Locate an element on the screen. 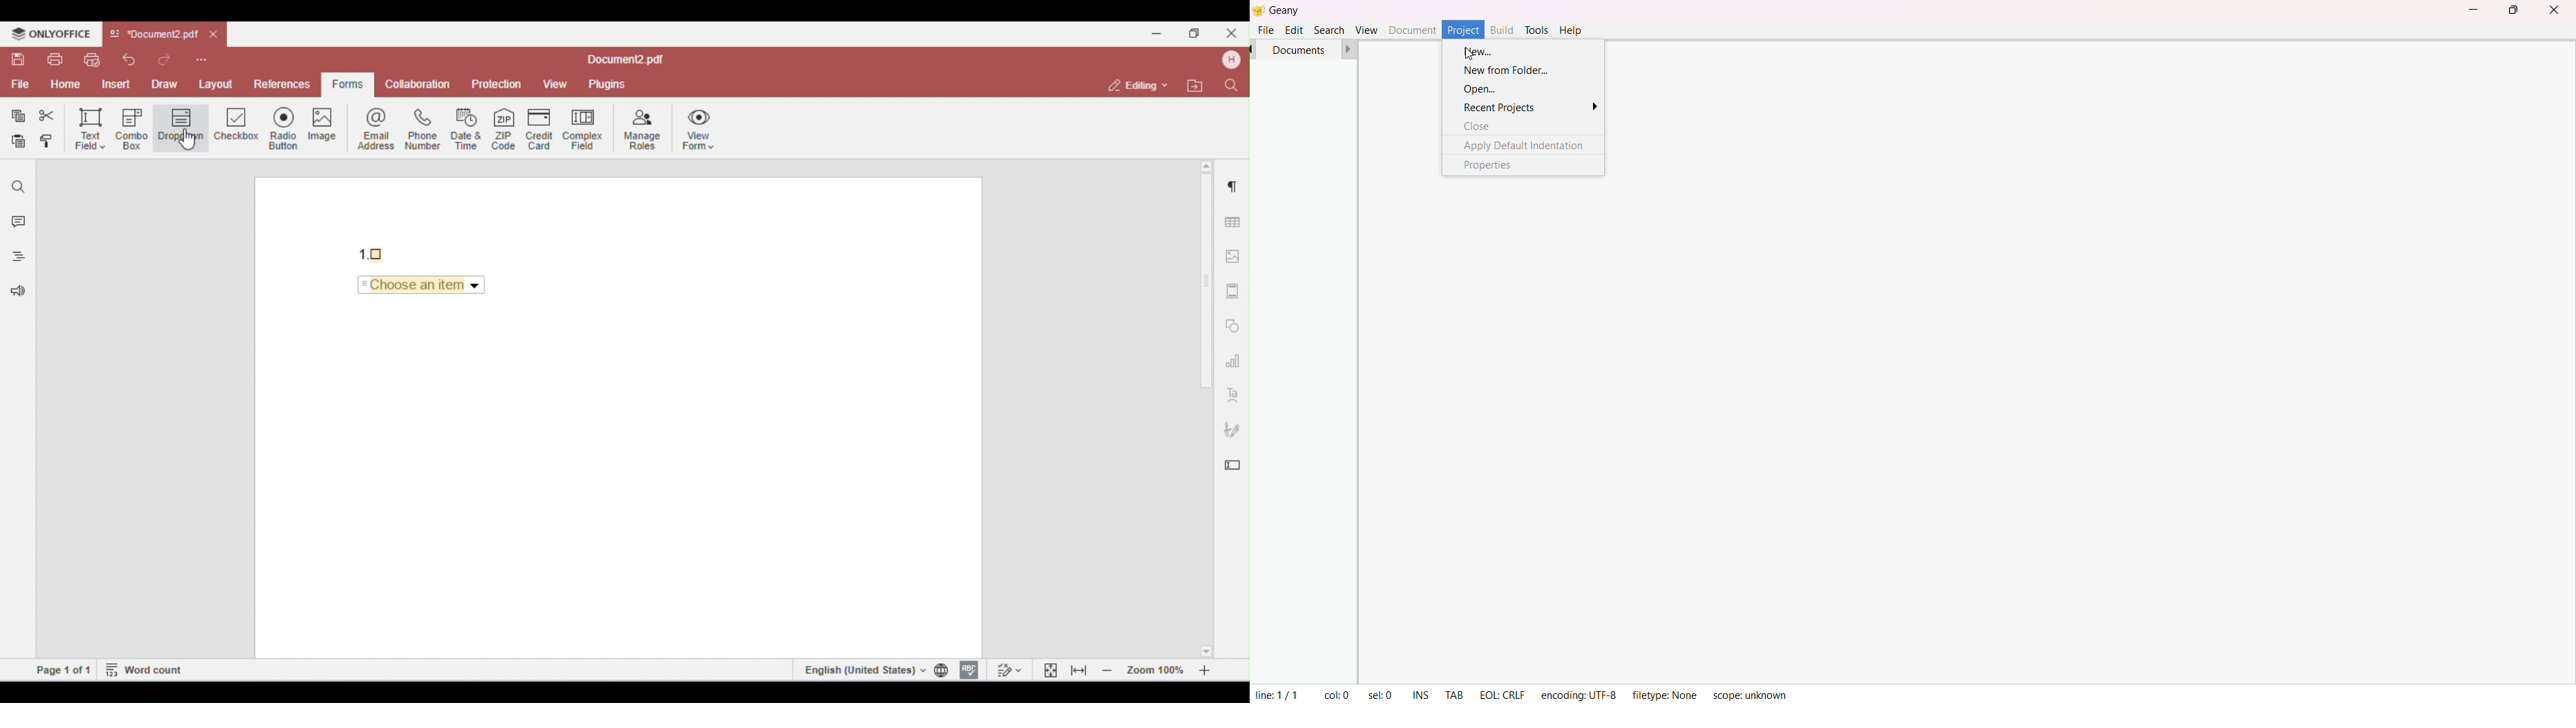  Geany logo is located at coordinates (1258, 10).